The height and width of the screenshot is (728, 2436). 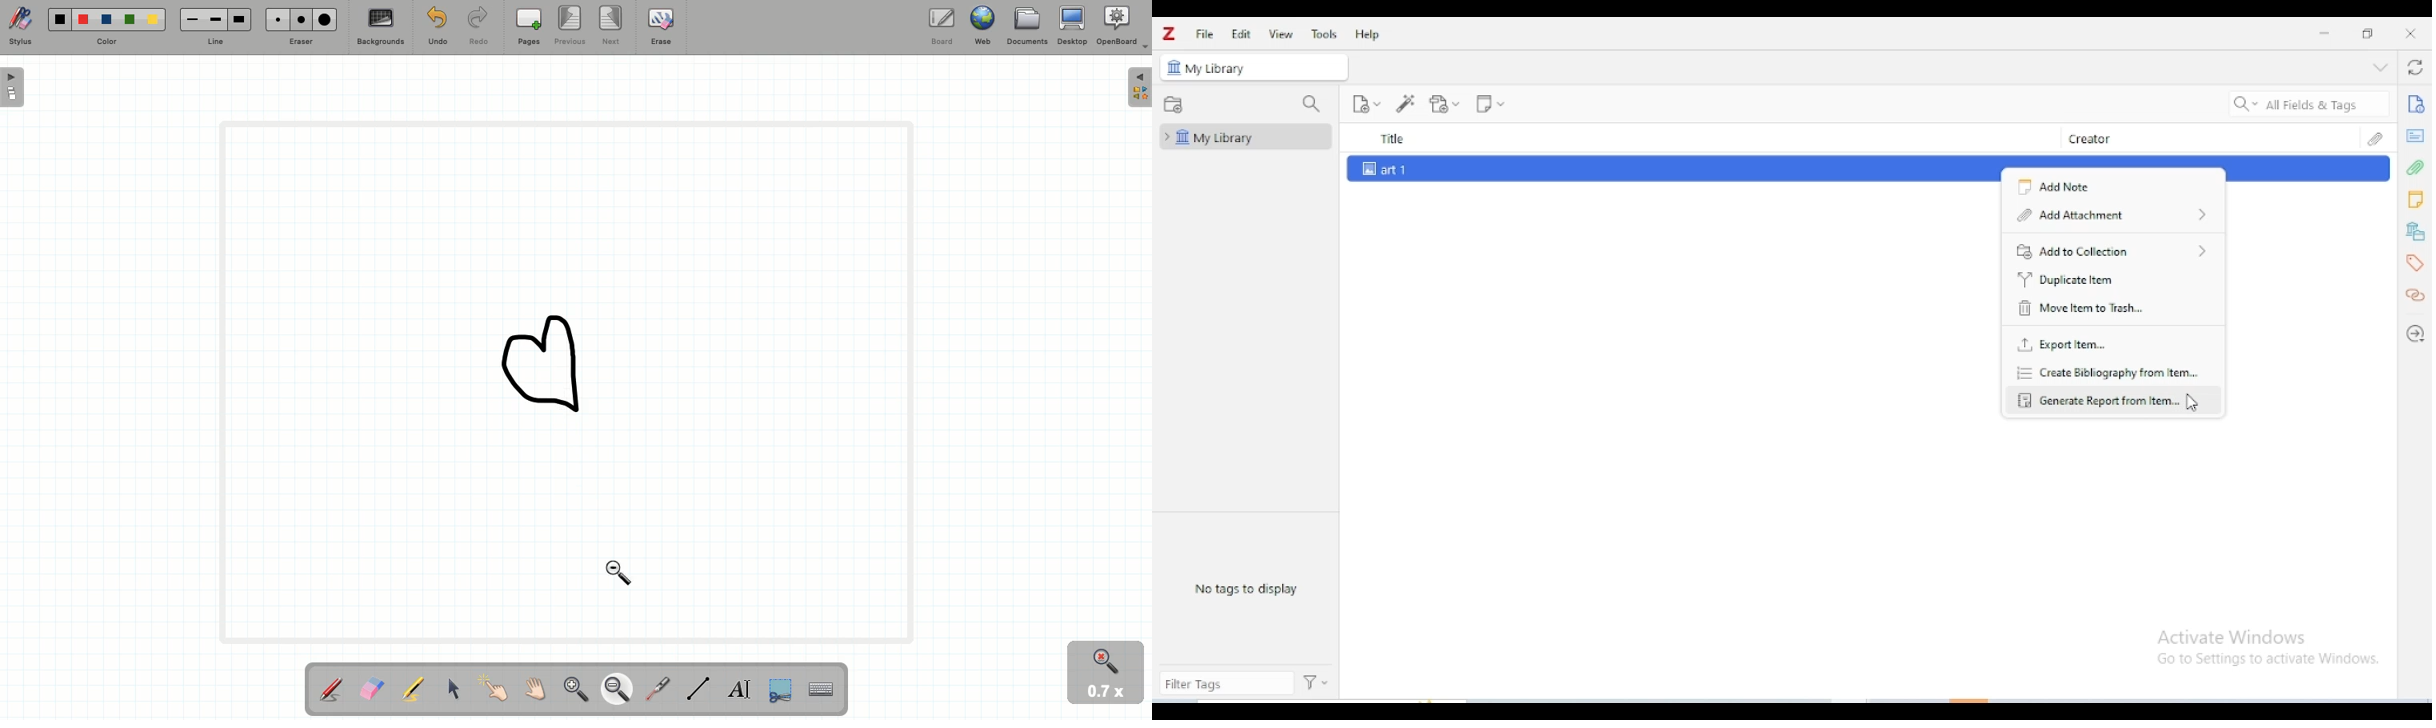 I want to click on minimize, so click(x=2325, y=33).